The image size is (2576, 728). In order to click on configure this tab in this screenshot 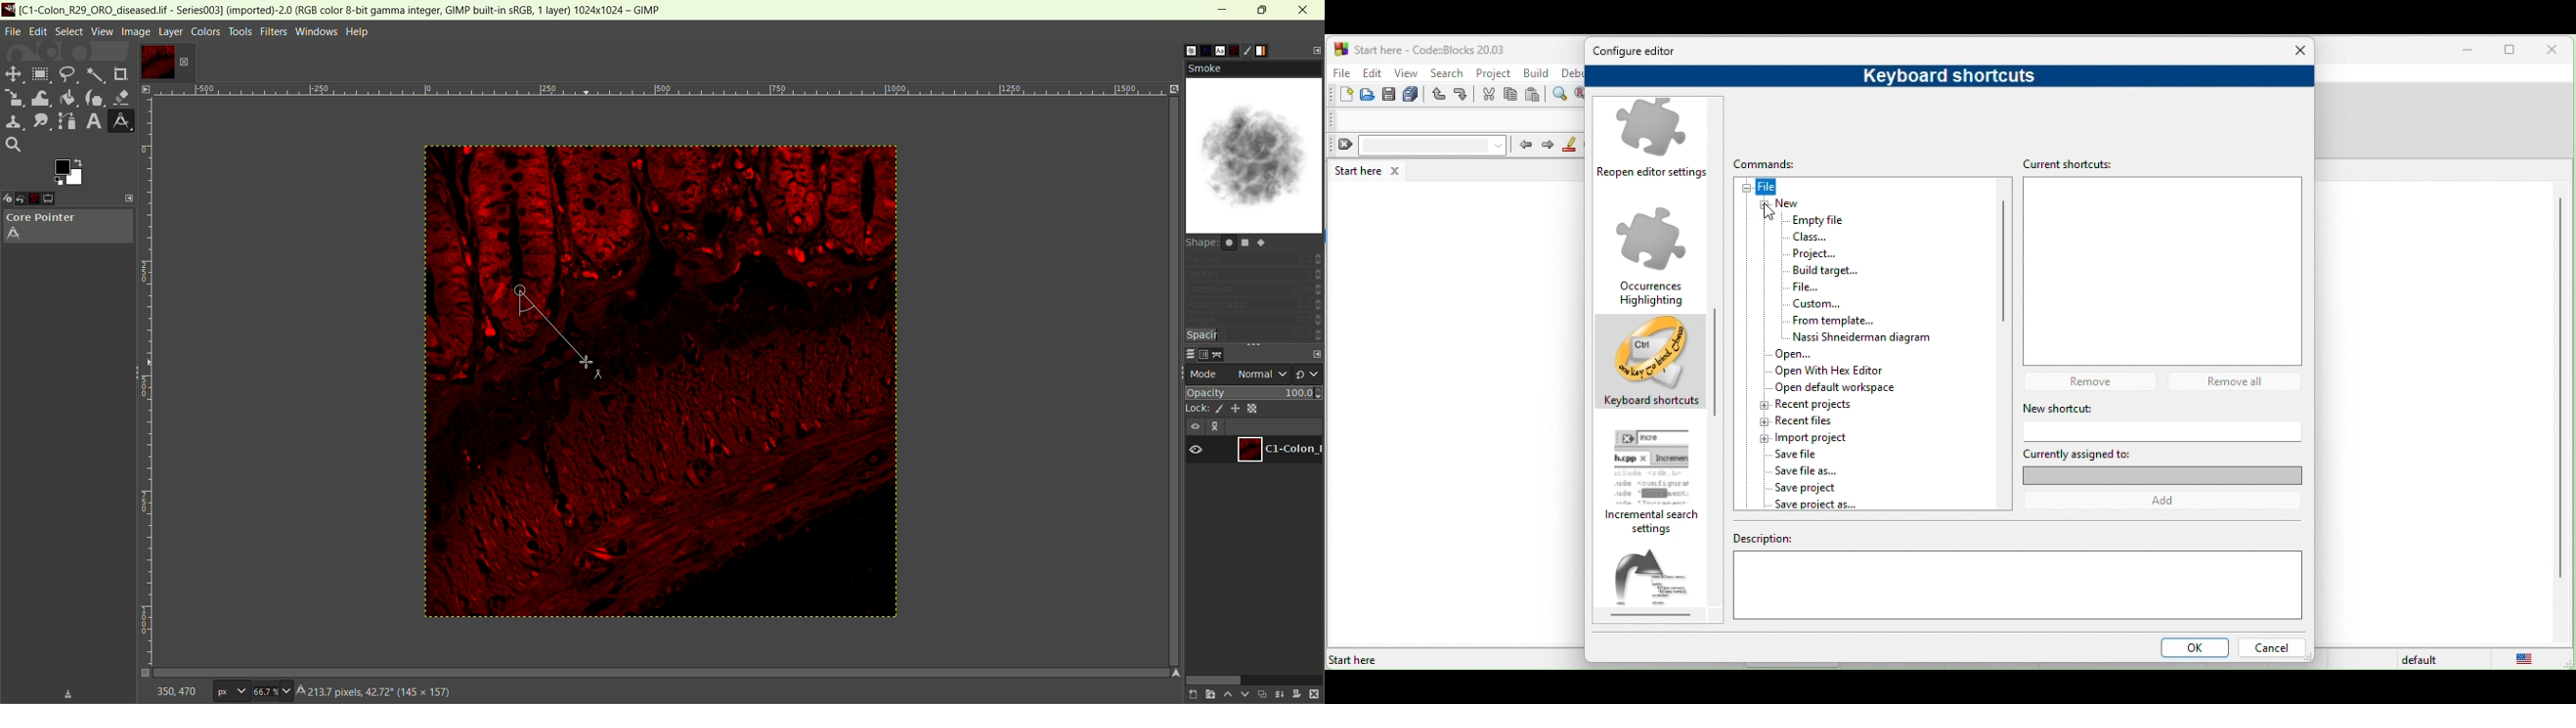, I will do `click(130, 197)`.